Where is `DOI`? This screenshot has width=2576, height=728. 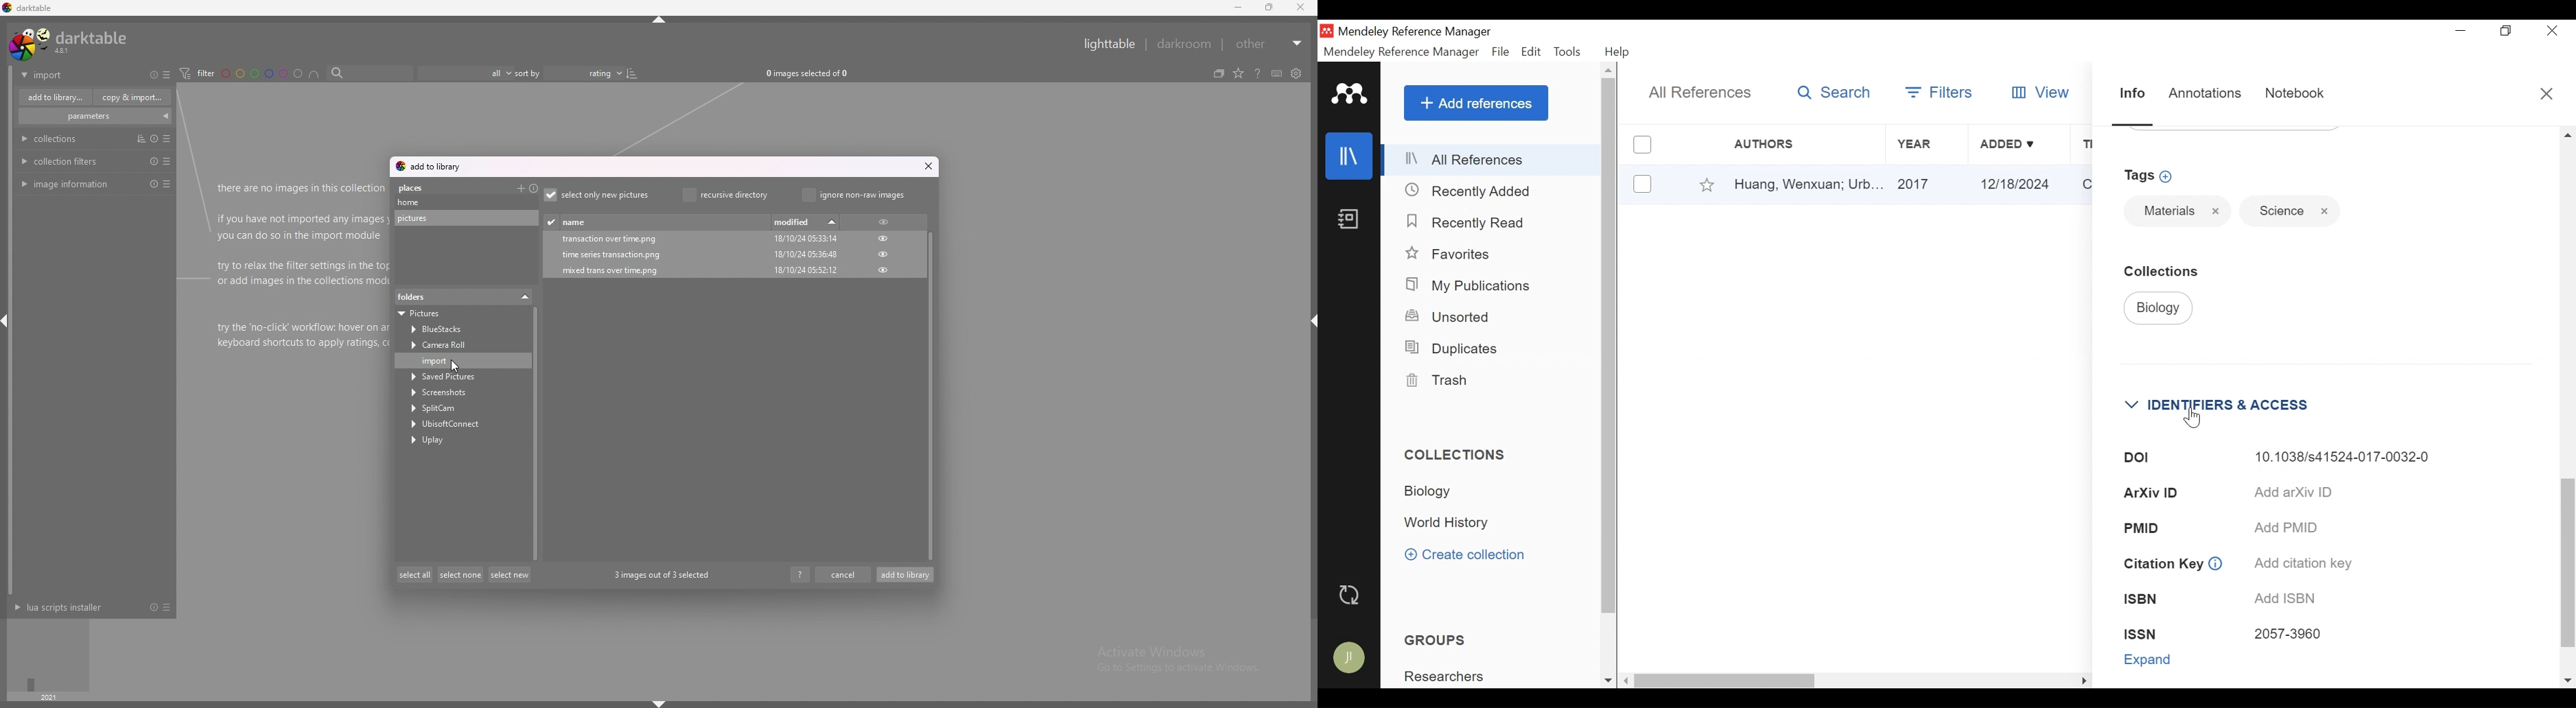
DOI is located at coordinates (2136, 458).